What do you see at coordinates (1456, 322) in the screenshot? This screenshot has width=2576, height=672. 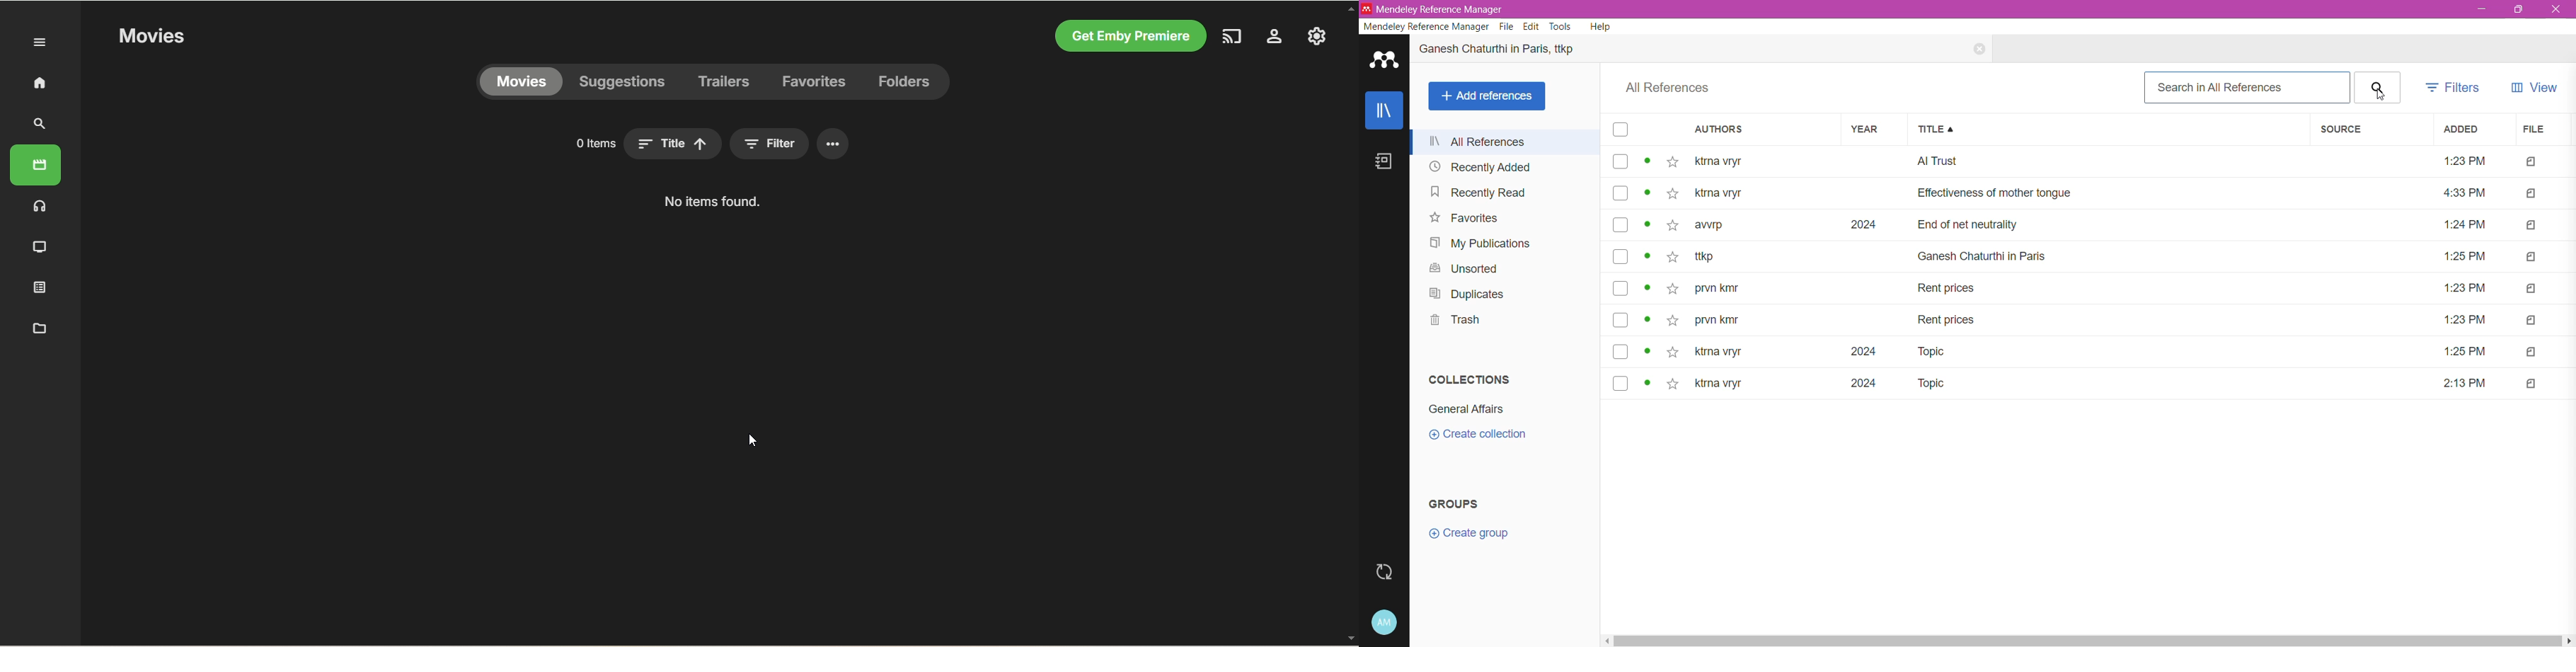 I see `Trash` at bounding box center [1456, 322].